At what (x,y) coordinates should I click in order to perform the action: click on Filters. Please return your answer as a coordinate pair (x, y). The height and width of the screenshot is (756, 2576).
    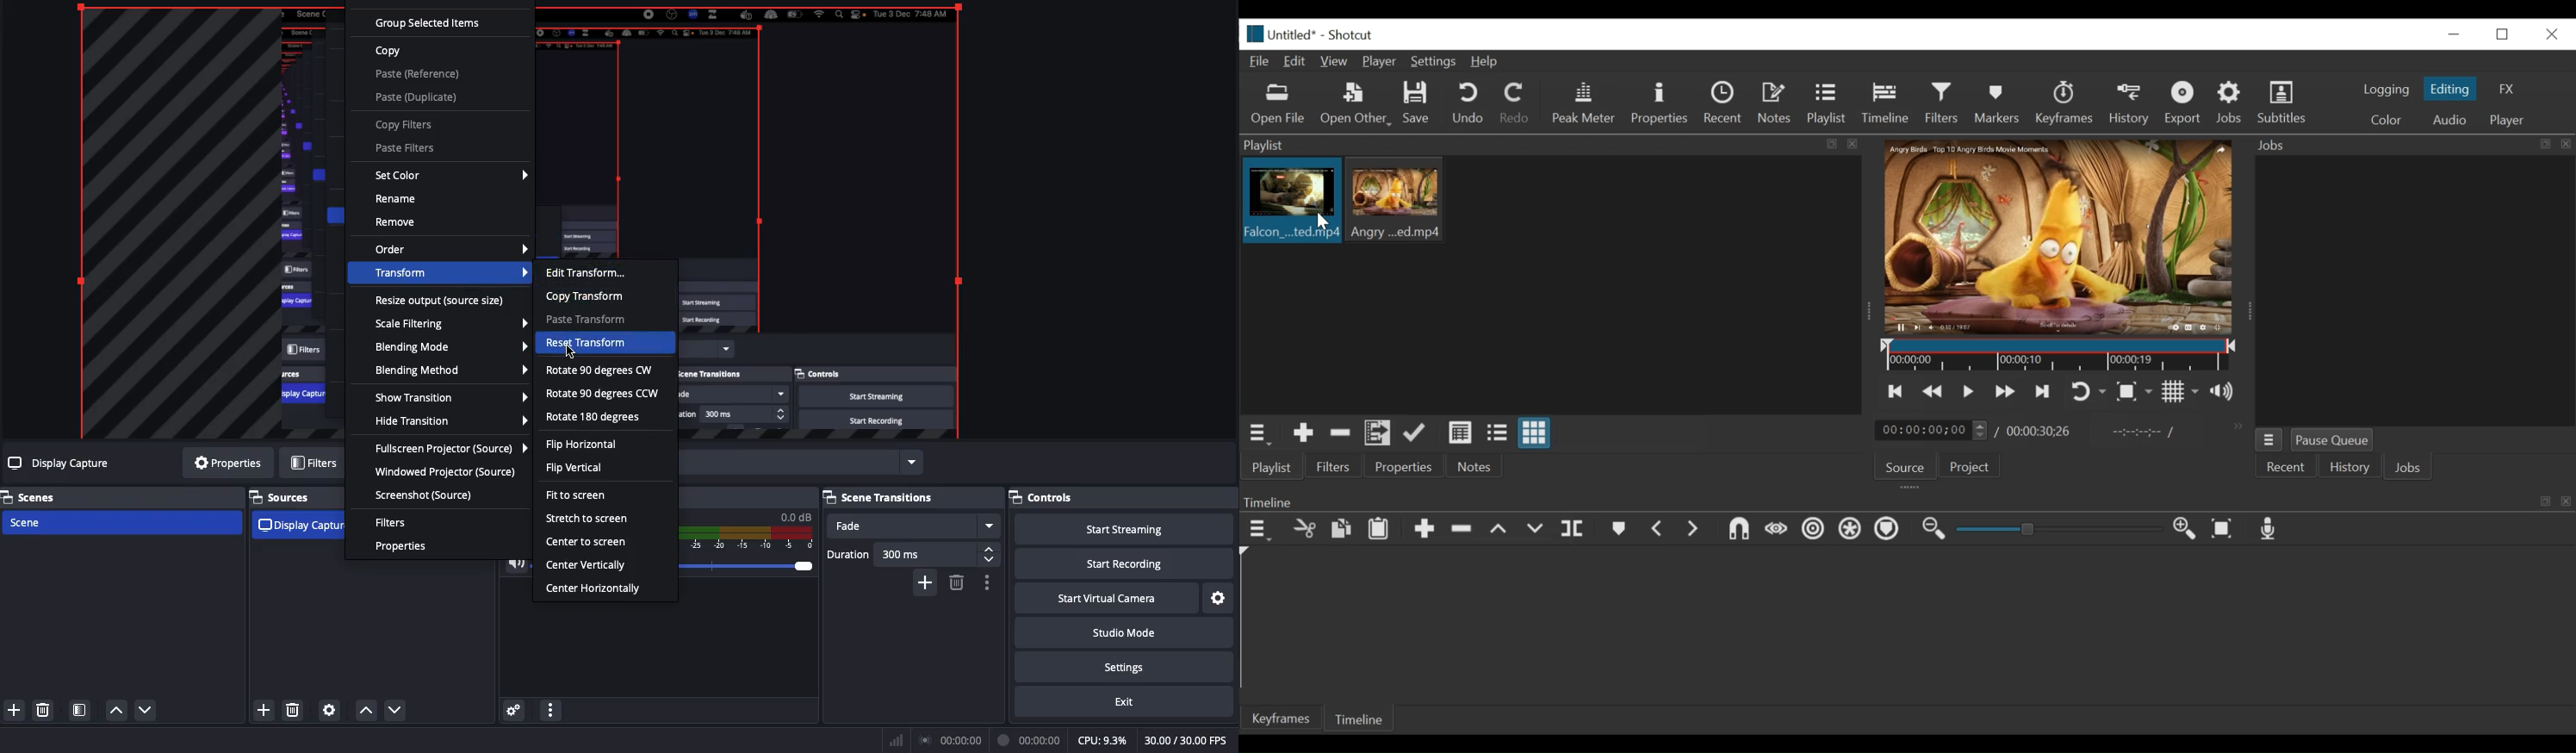
    Looking at the image, I should click on (395, 524).